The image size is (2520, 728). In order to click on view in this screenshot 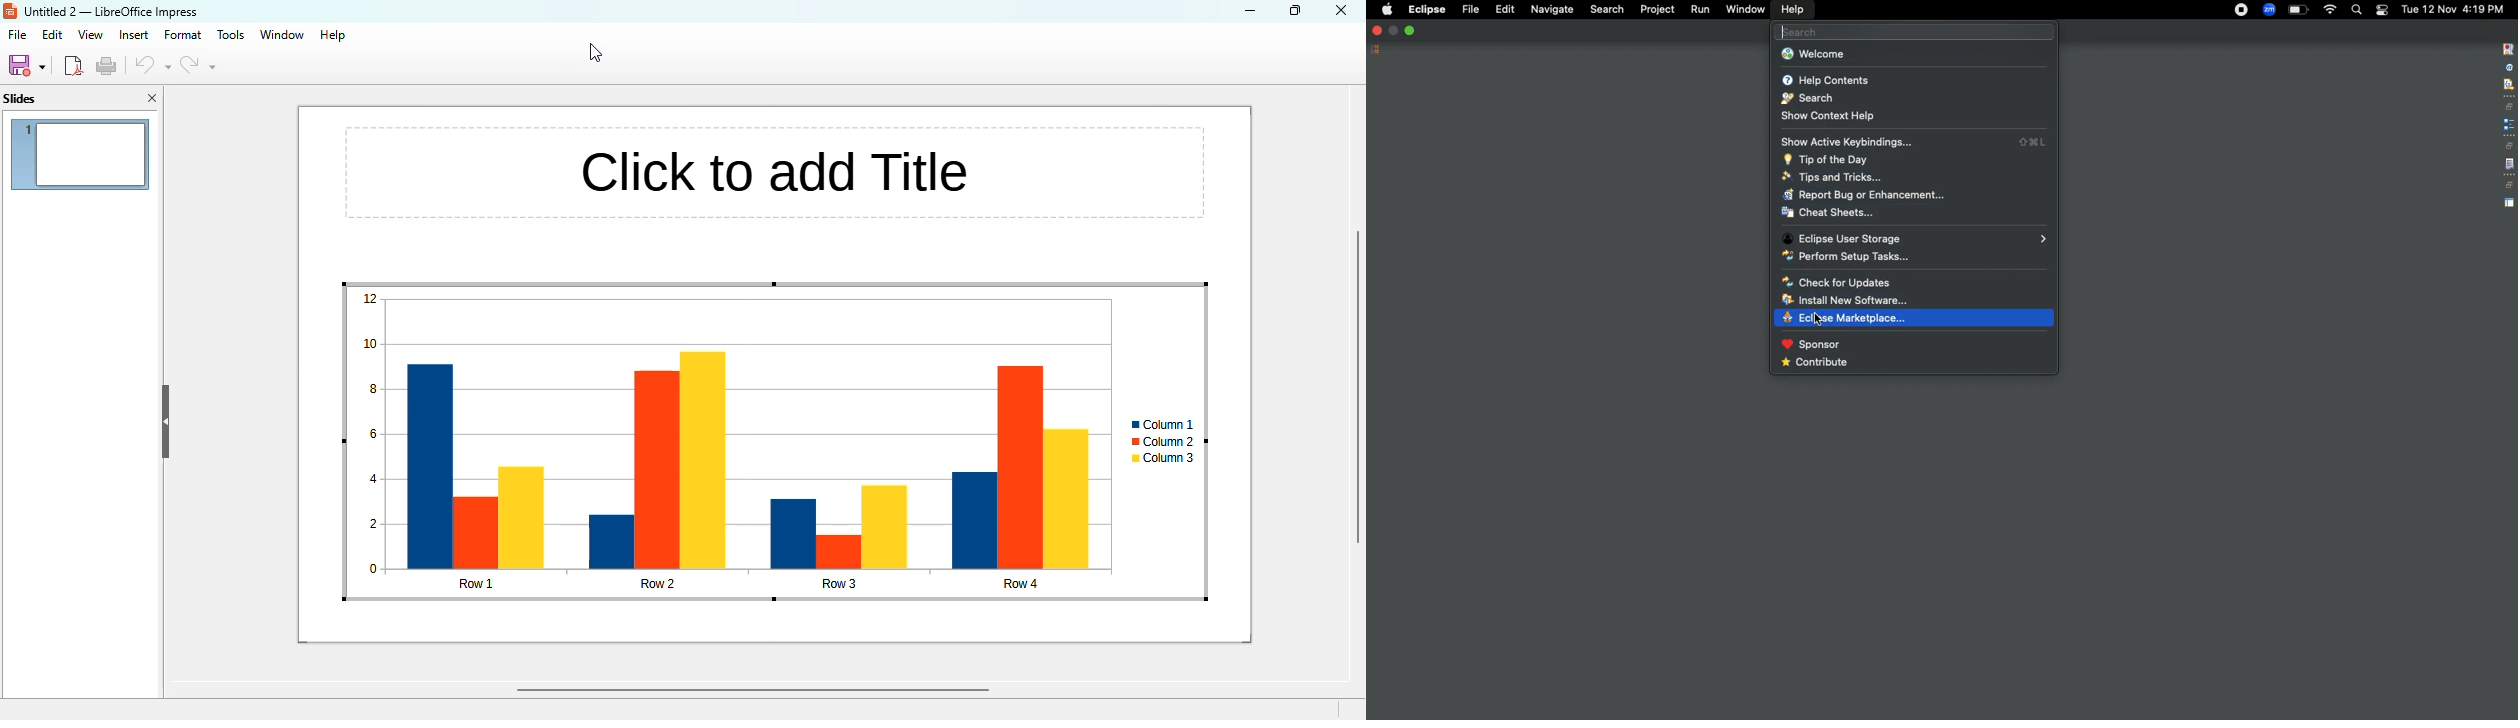, I will do `click(90, 35)`.